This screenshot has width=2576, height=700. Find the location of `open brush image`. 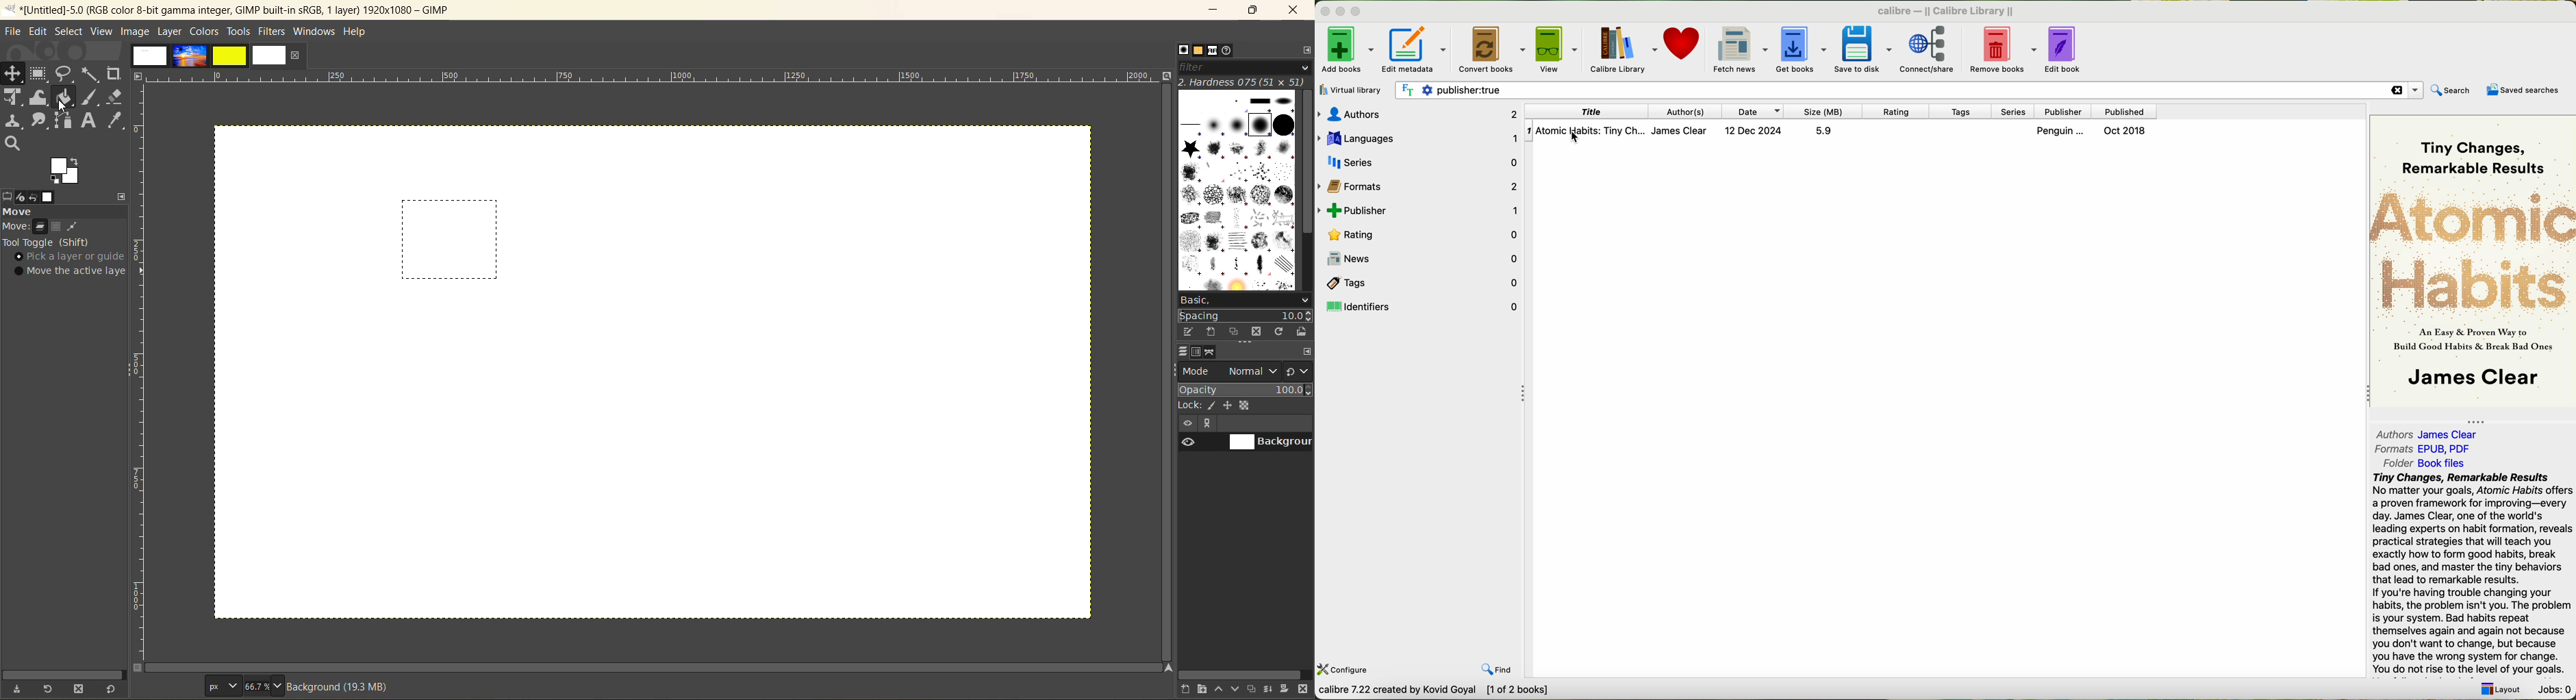

open brush image is located at coordinates (1302, 333).